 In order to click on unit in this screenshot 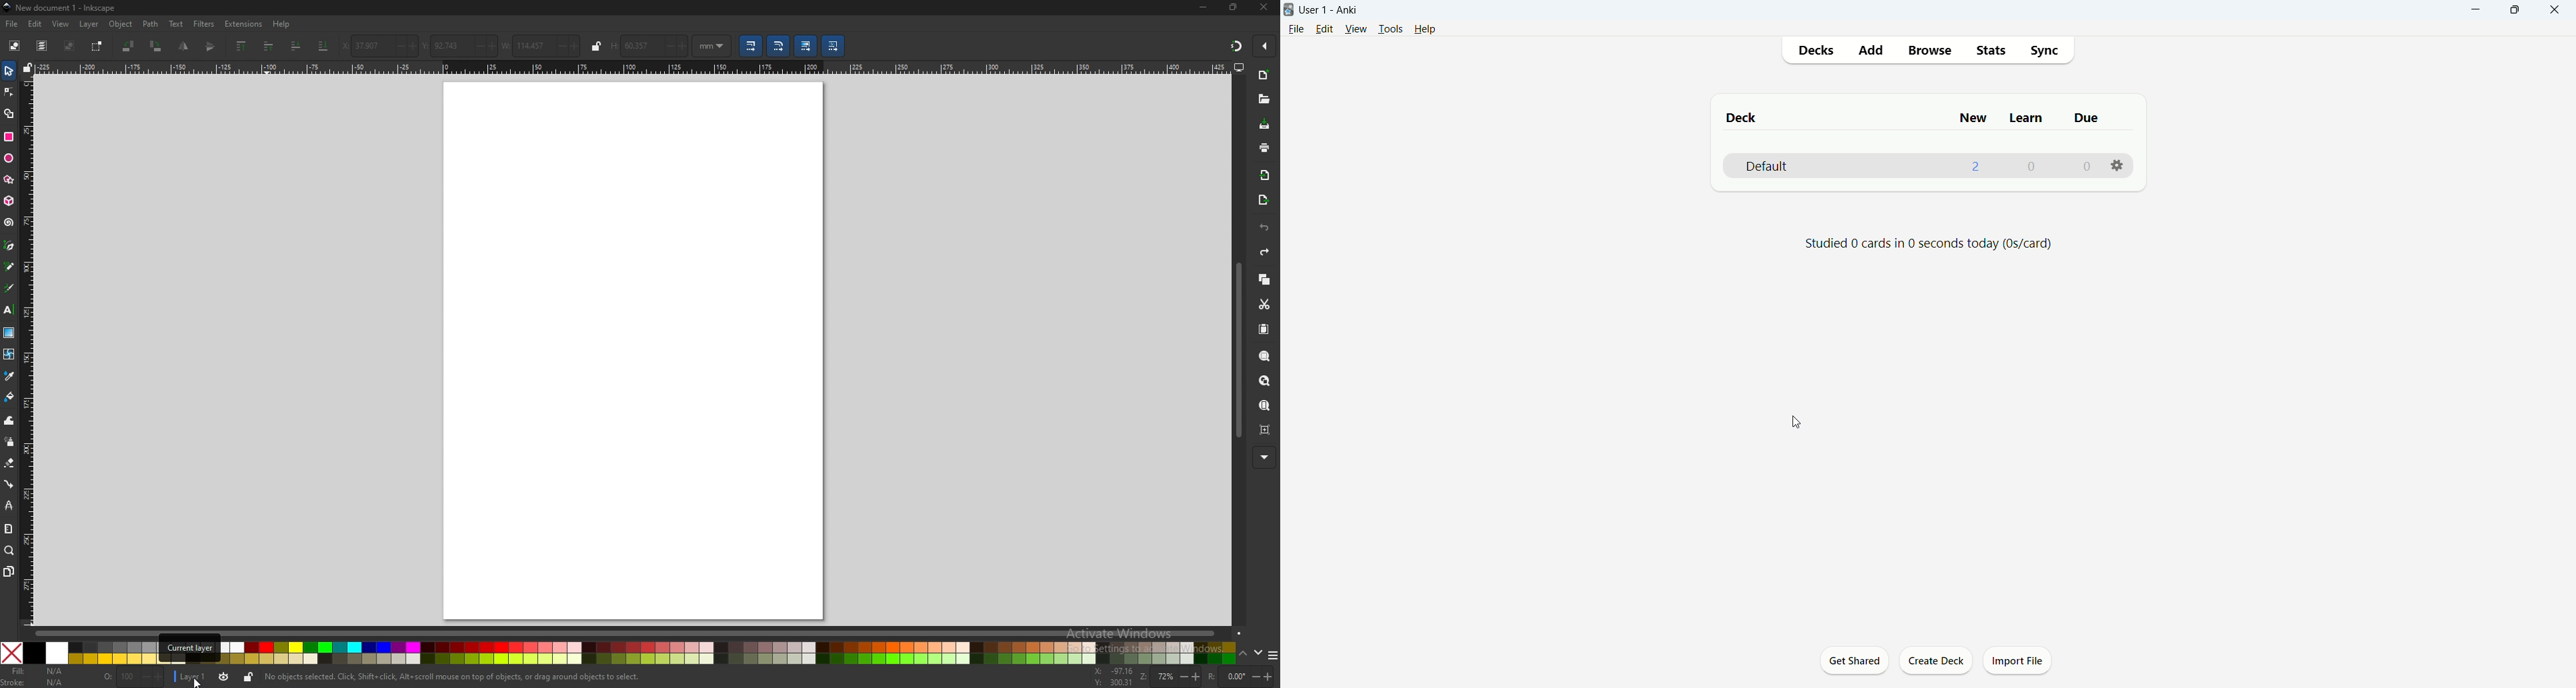, I will do `click(713, 45)`.